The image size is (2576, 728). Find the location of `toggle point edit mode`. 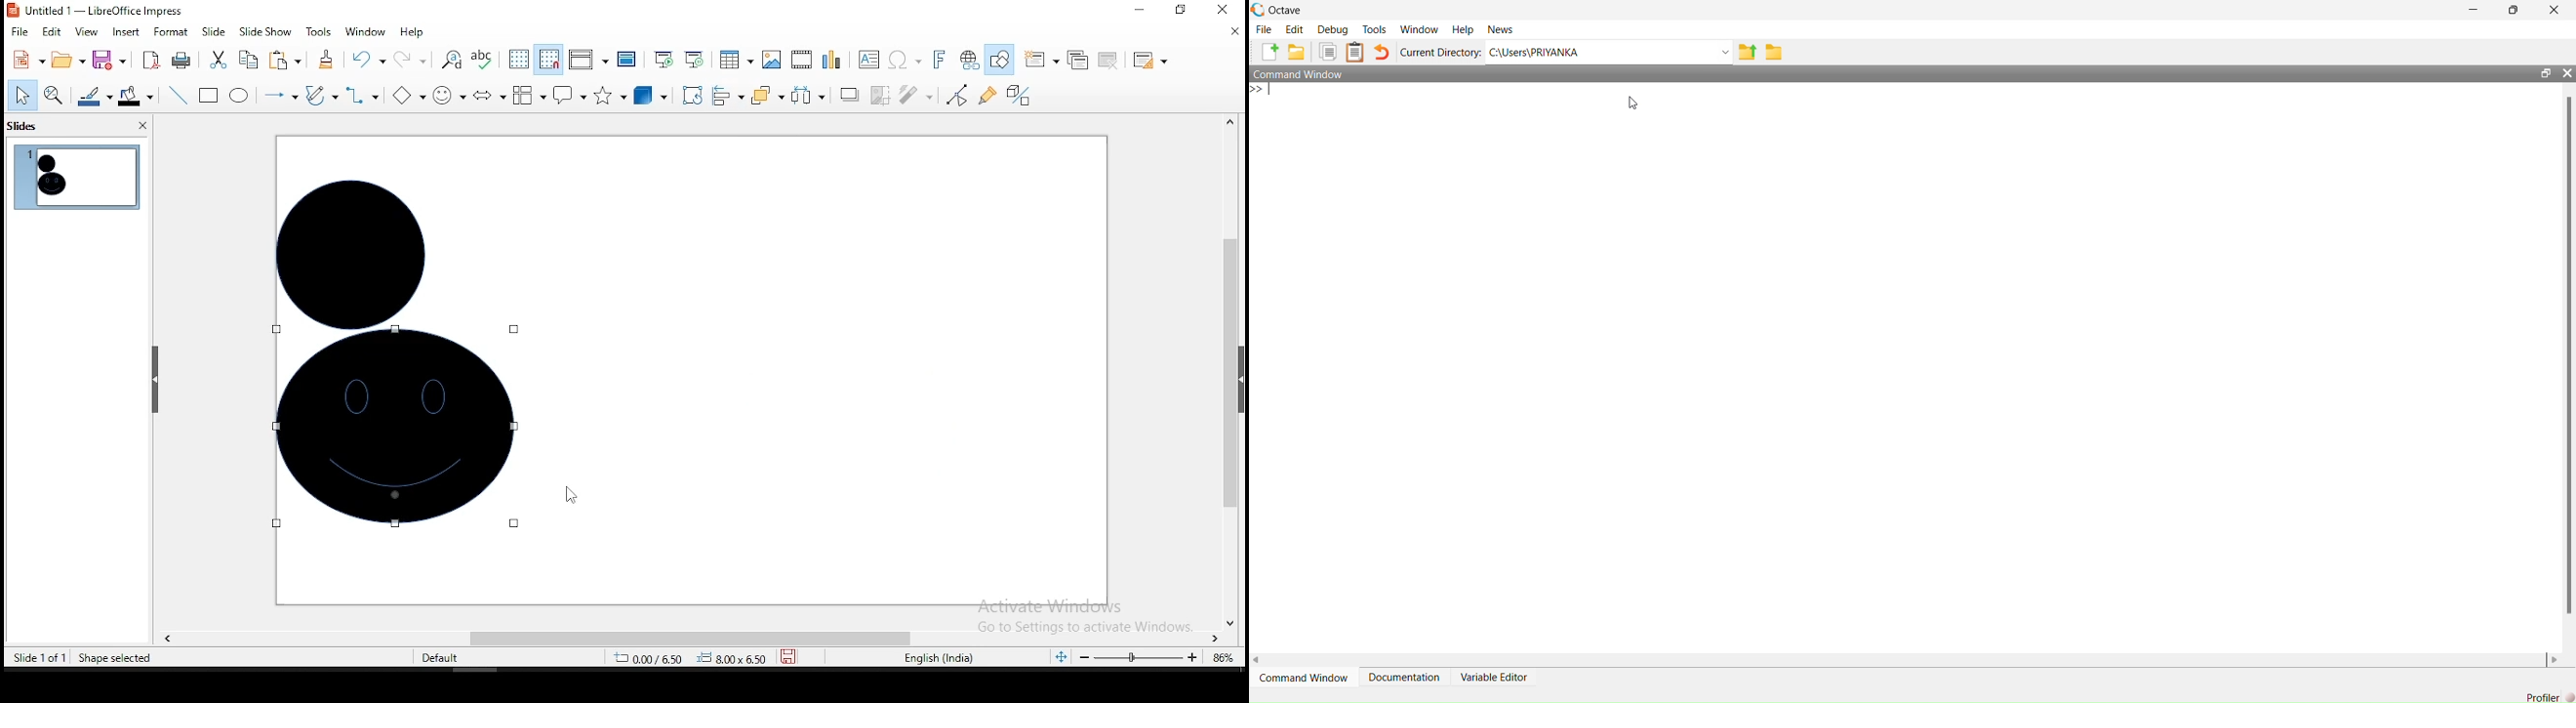

toggle point edit mode is located at coordinates (957, 94).